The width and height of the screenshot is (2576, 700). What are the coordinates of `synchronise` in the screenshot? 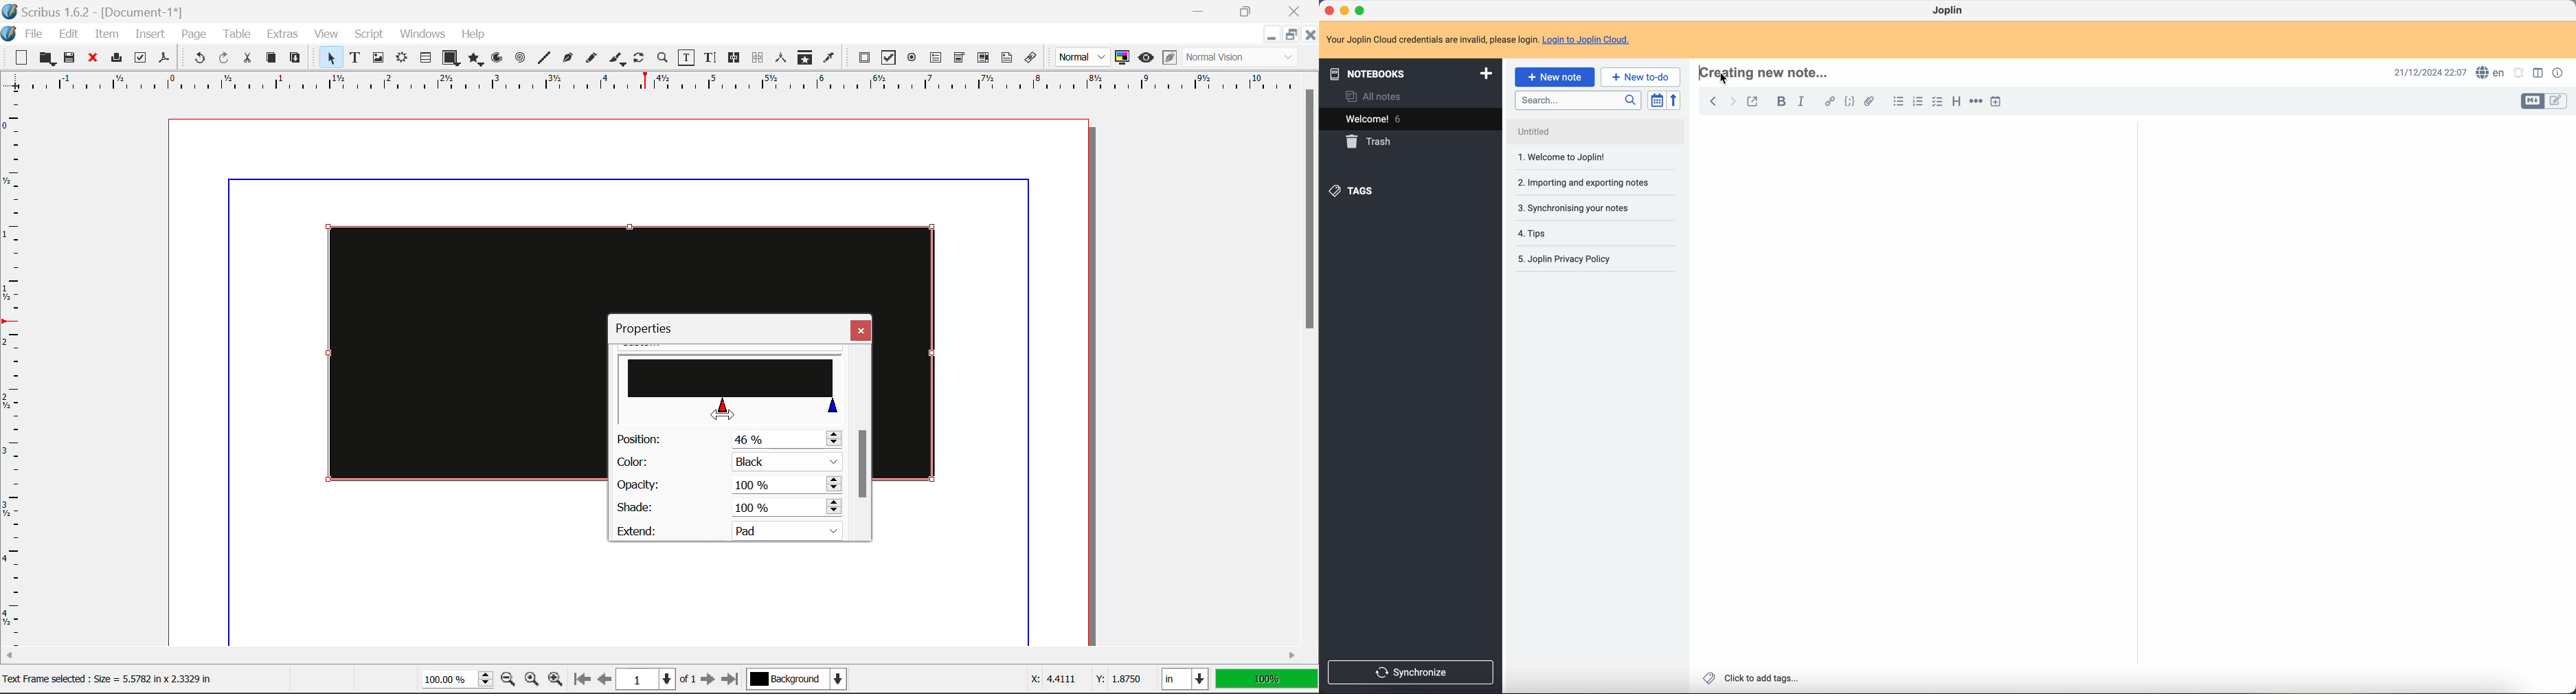 It's located at (1414, 672).